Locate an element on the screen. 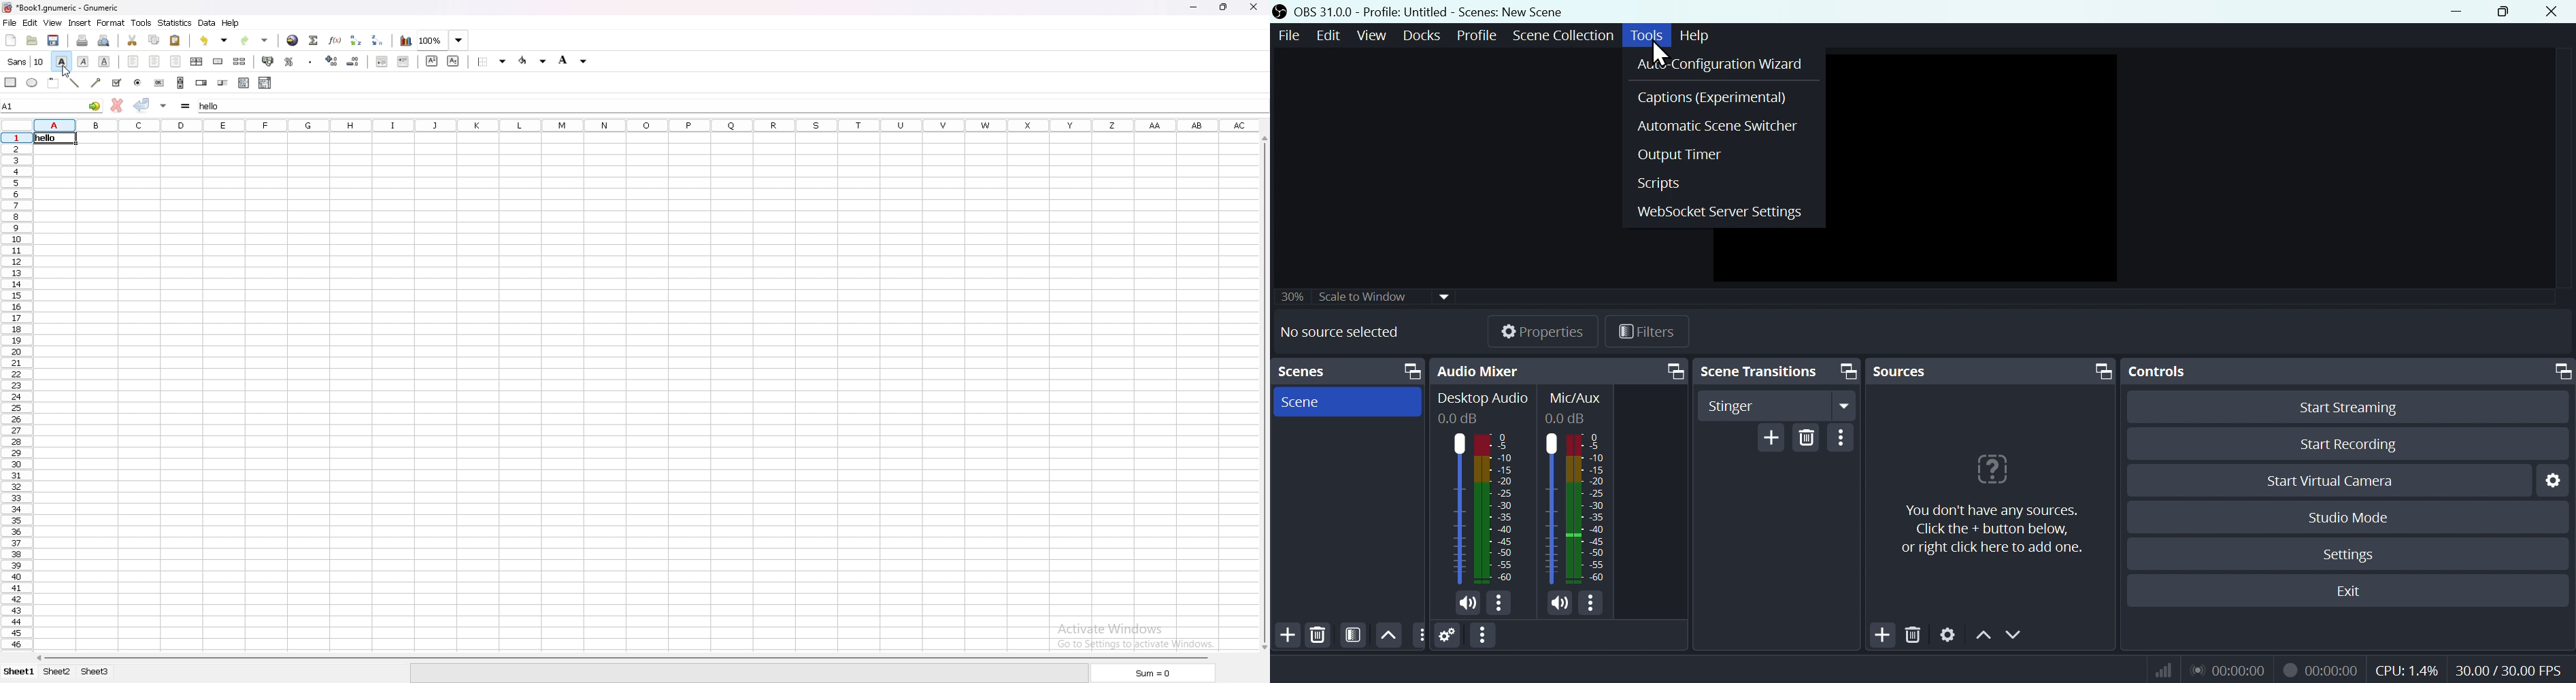  redo is located at coordinates (255, 40).